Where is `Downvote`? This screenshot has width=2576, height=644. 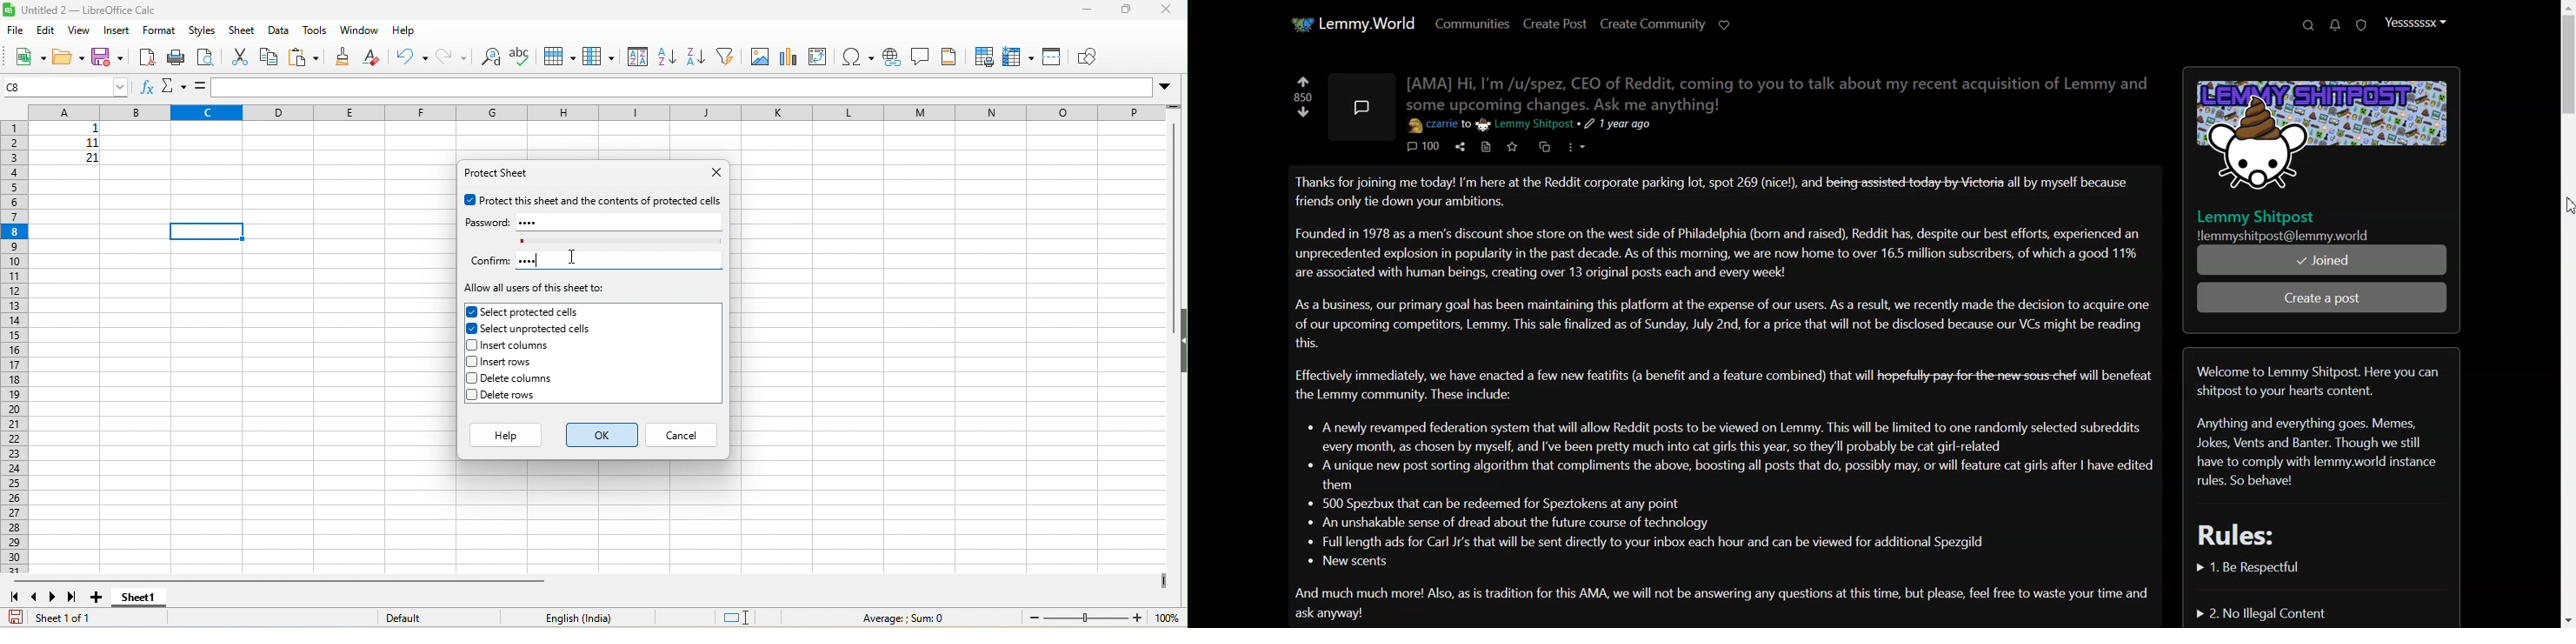 Downvote is located at coordinates (1305, 112).